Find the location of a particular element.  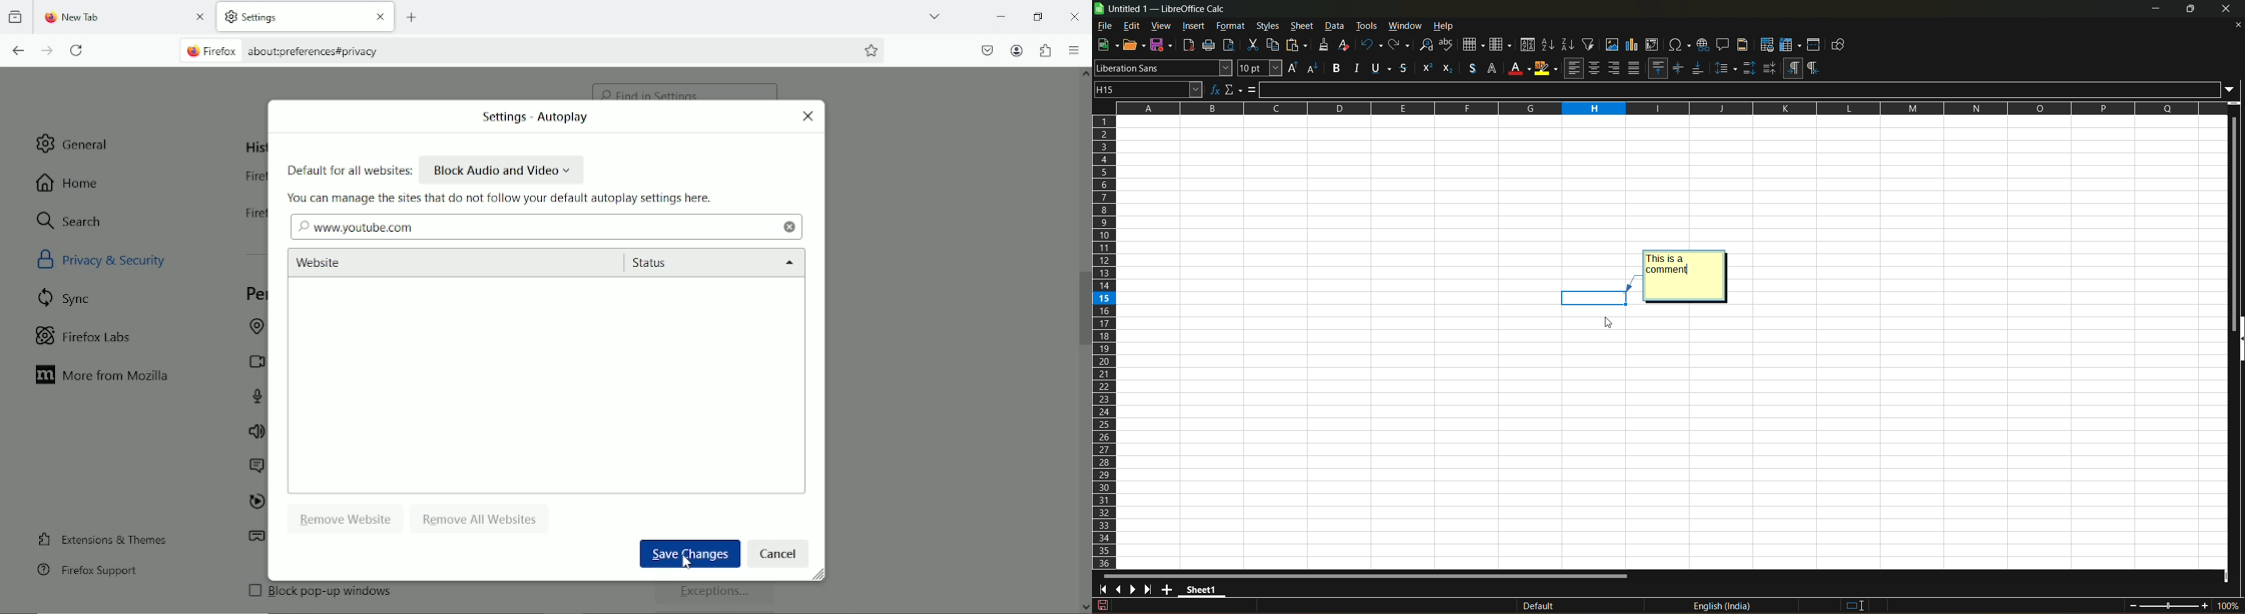

block pop-up windows is located at coordinates (387, 596).